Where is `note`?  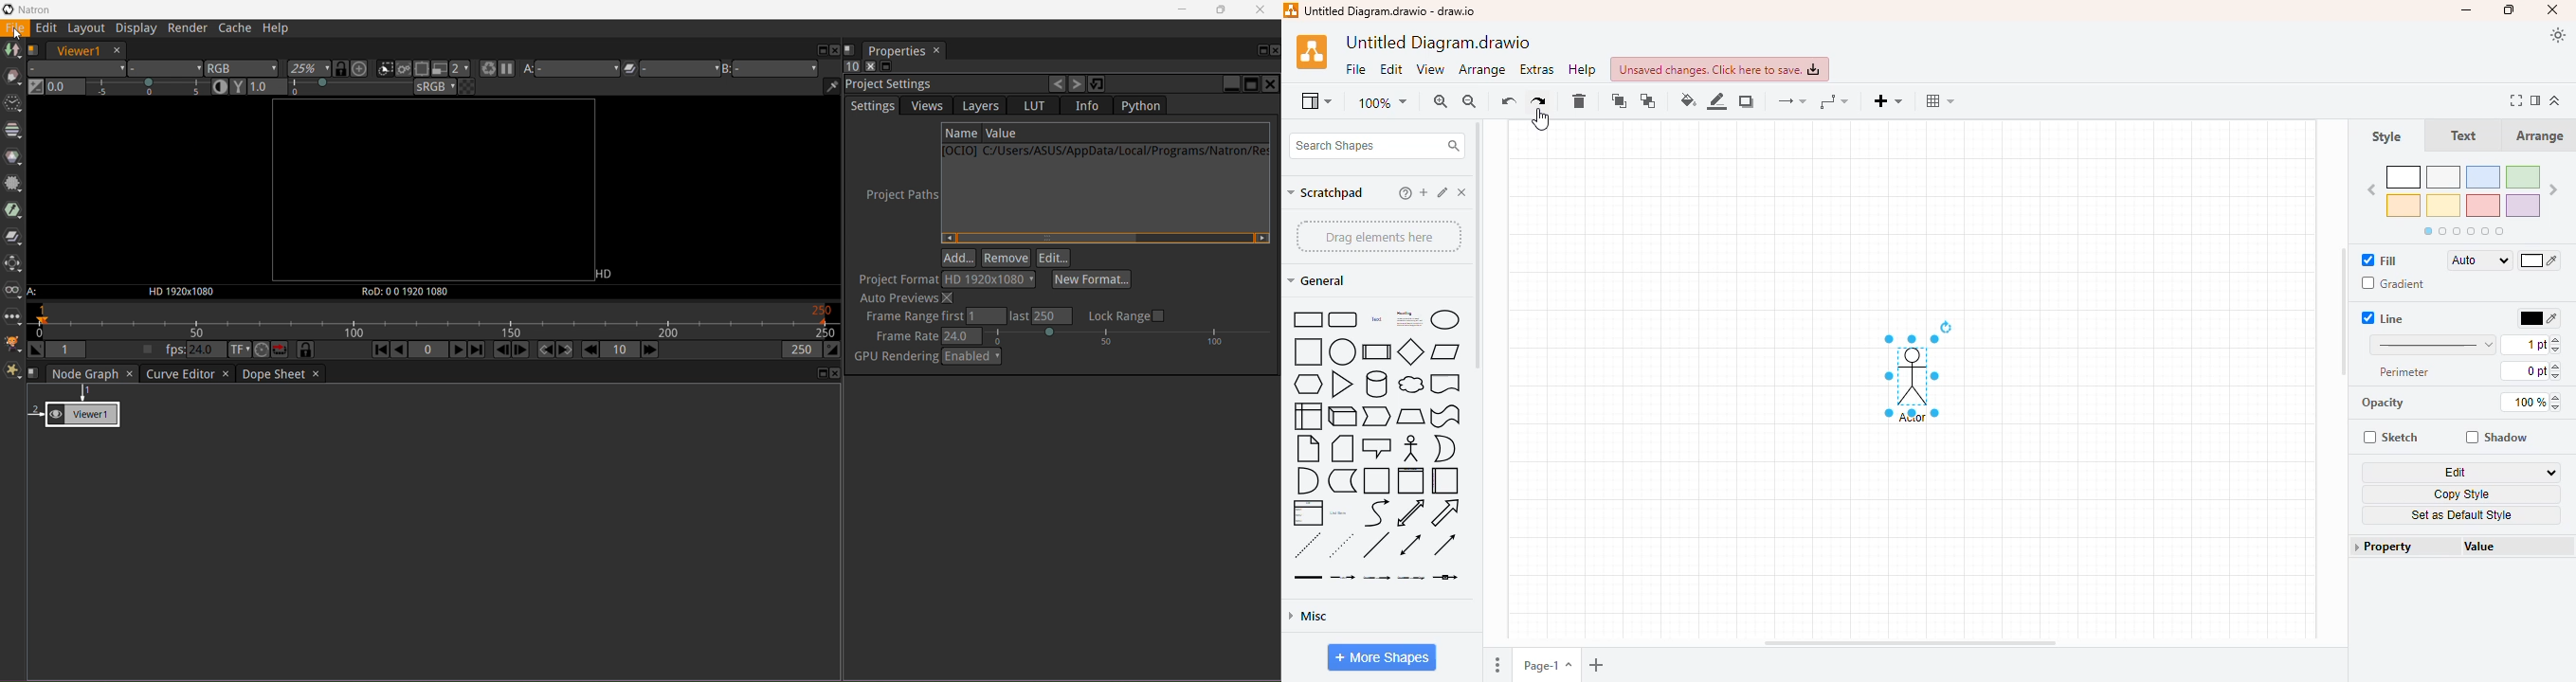 note is located at coordinates (1308, 449).